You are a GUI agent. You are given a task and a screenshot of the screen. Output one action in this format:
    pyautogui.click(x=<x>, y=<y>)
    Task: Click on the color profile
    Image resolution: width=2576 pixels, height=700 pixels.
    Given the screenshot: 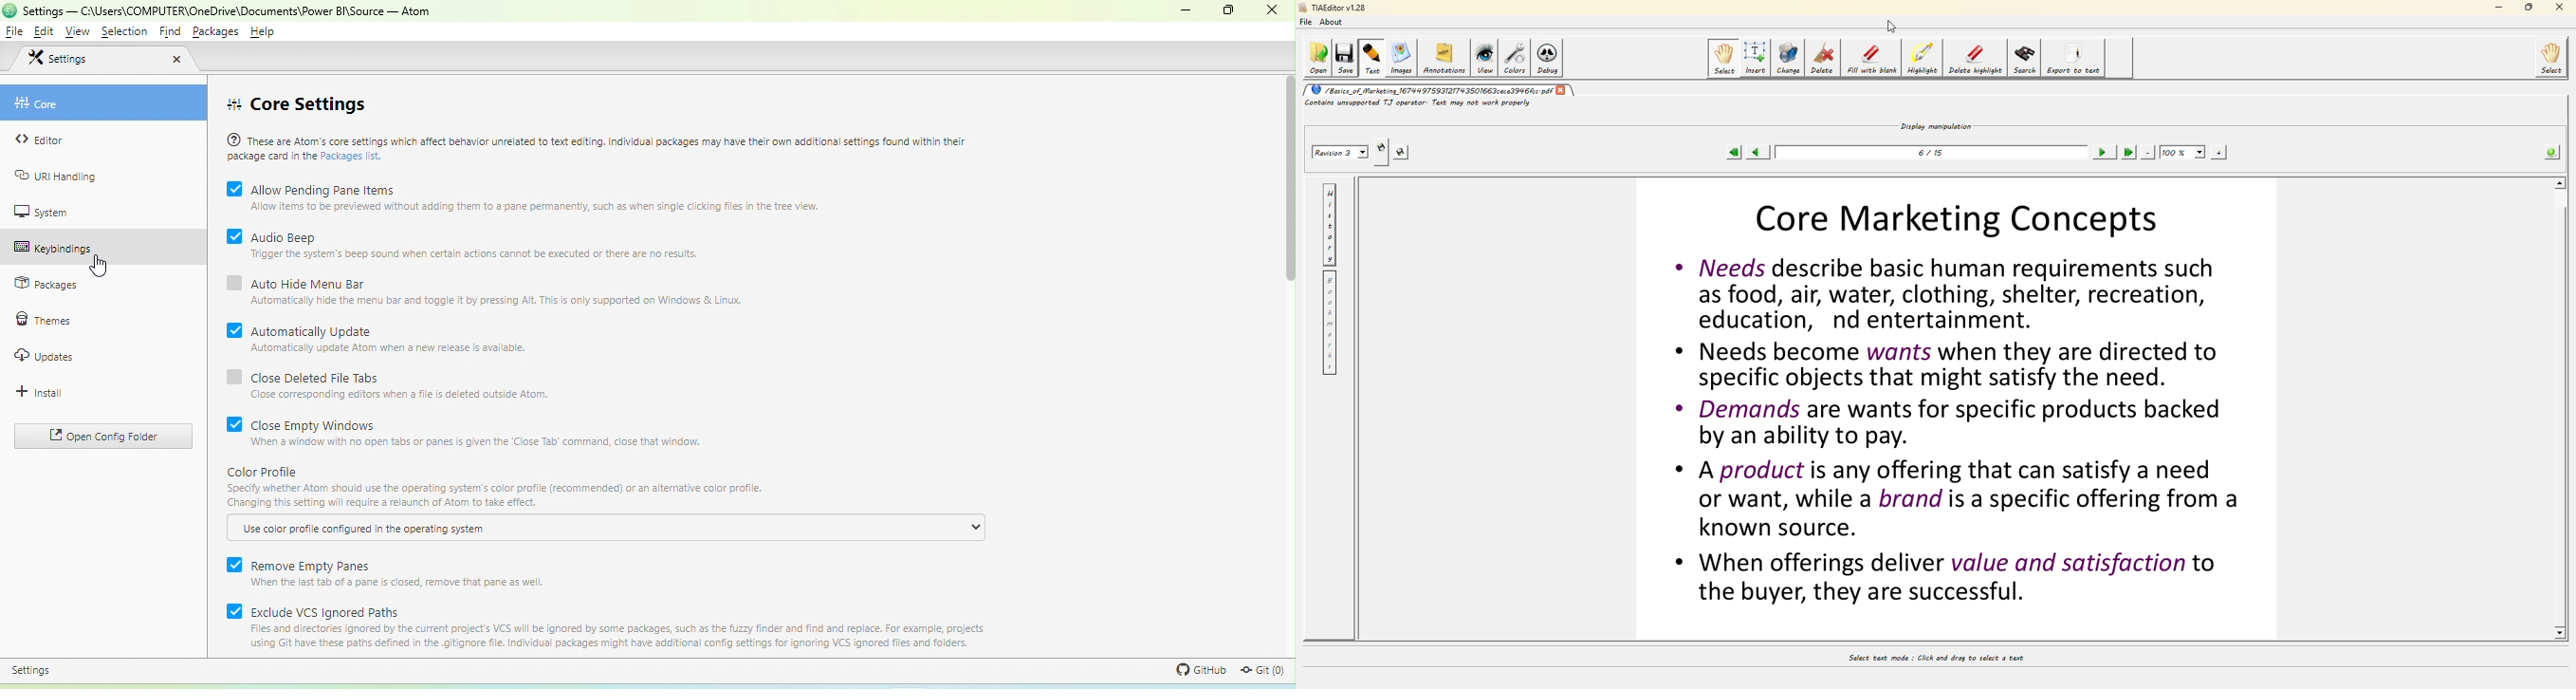 What is the action you would take?
    pyautogui.click(x=266, y=472)
    